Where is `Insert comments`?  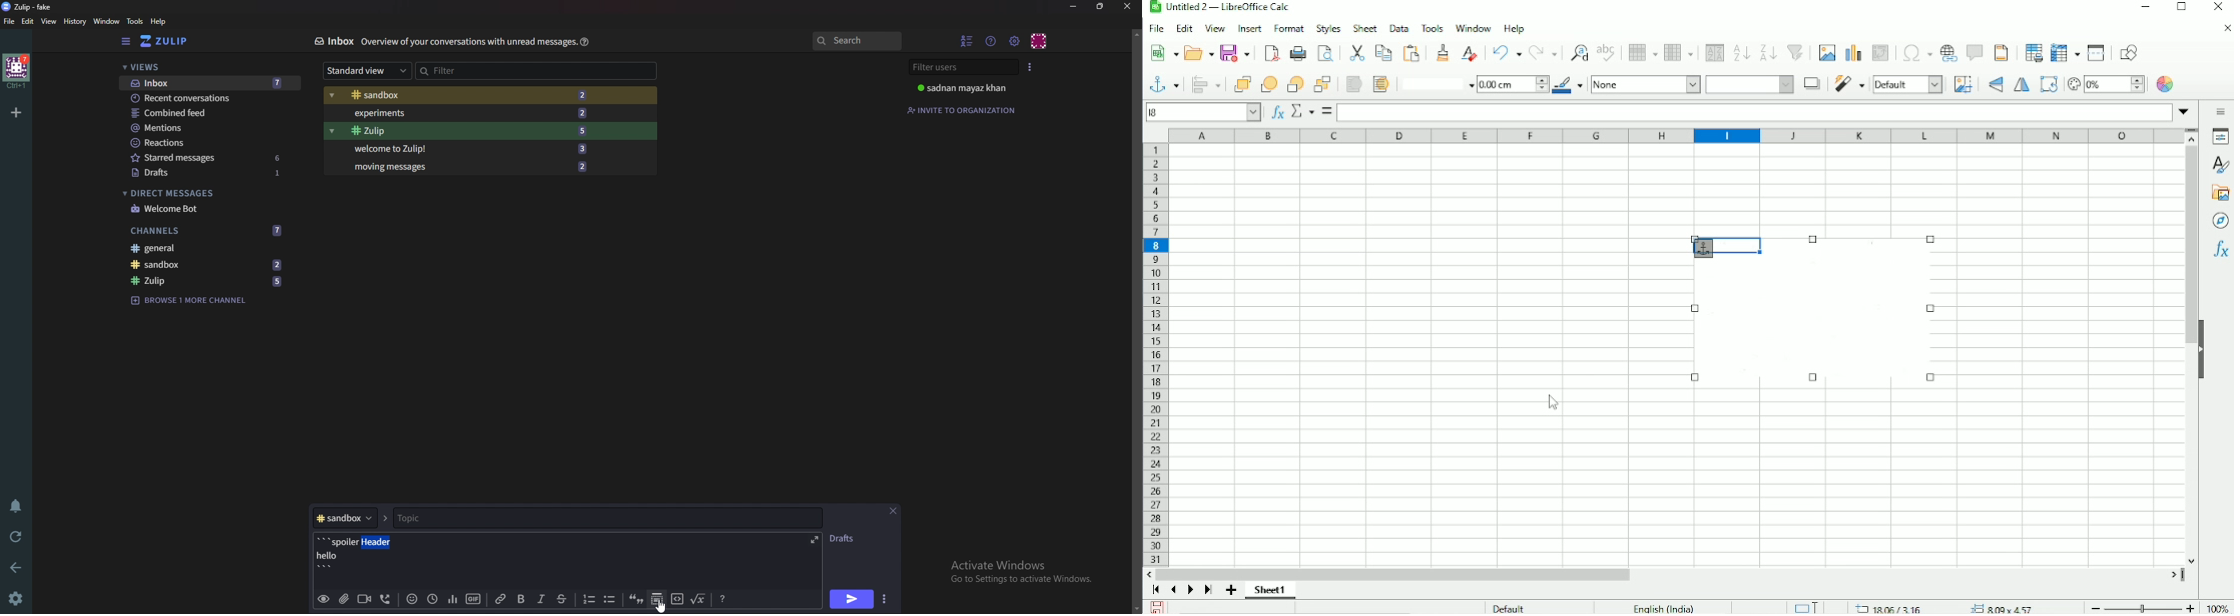 Insert comments is located at coordinates (1976, 52).